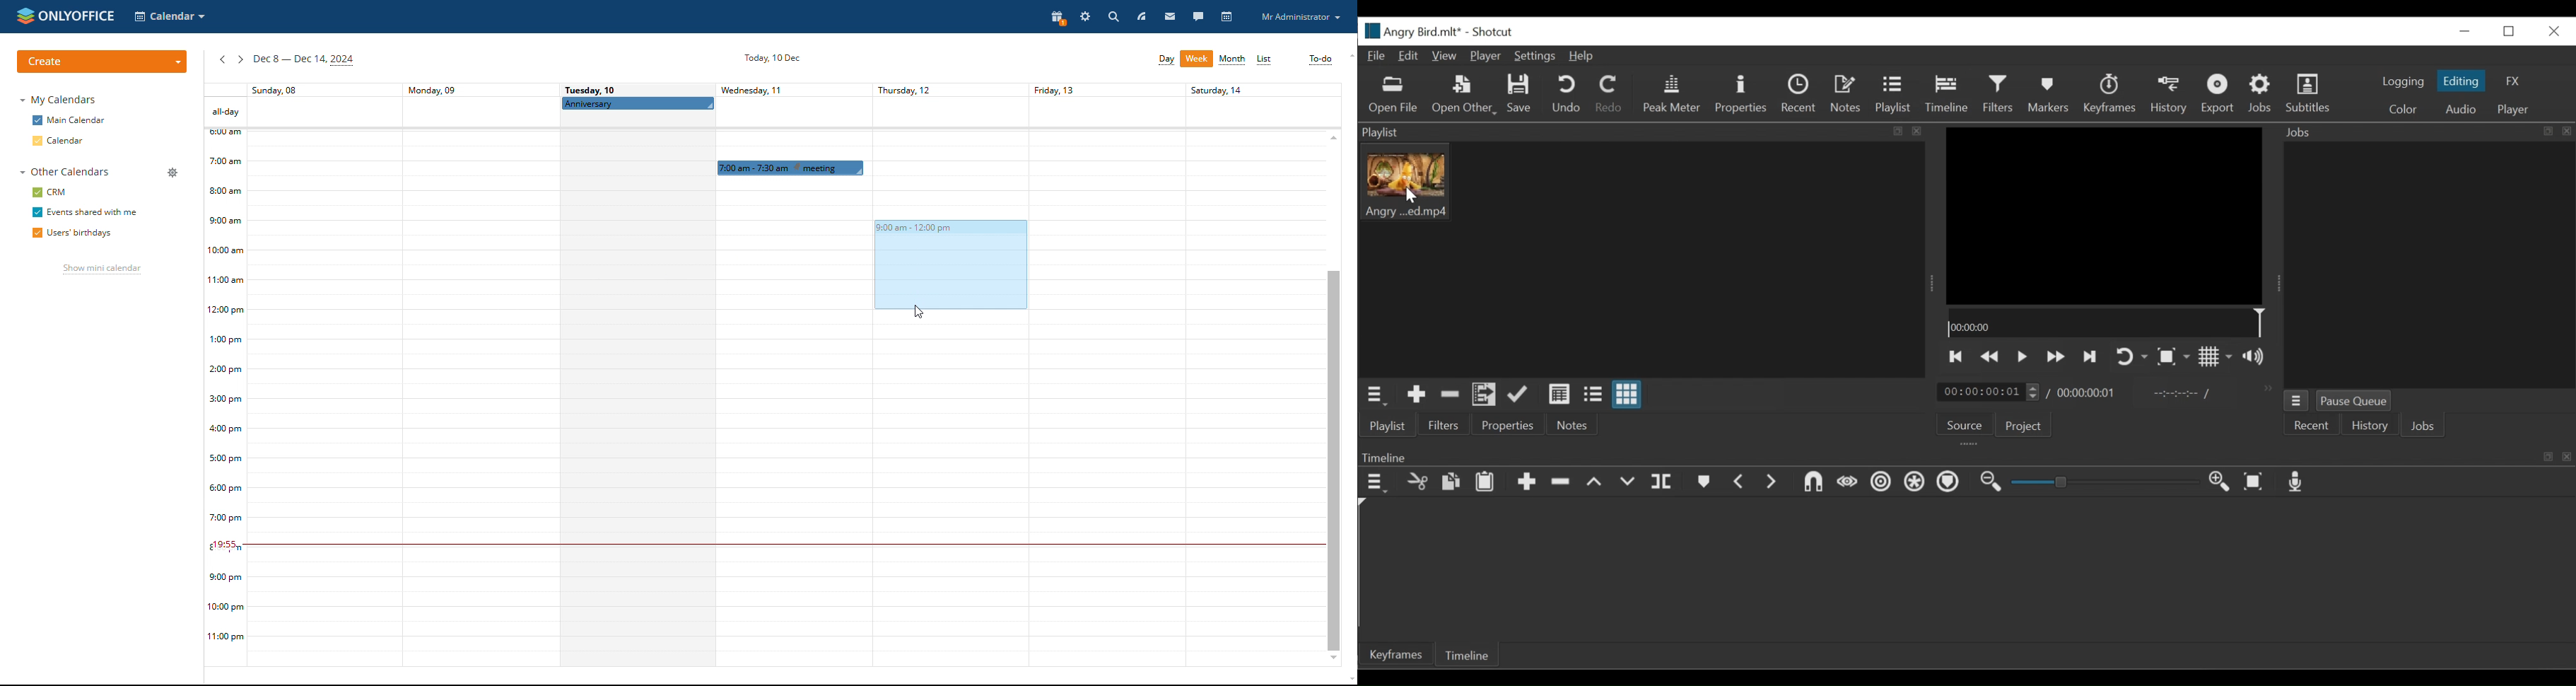 The height and width of the screenshot is (700, 2576). Describe the element at coordinates (2170, 95) in the screenshot. I see `History` at that location.